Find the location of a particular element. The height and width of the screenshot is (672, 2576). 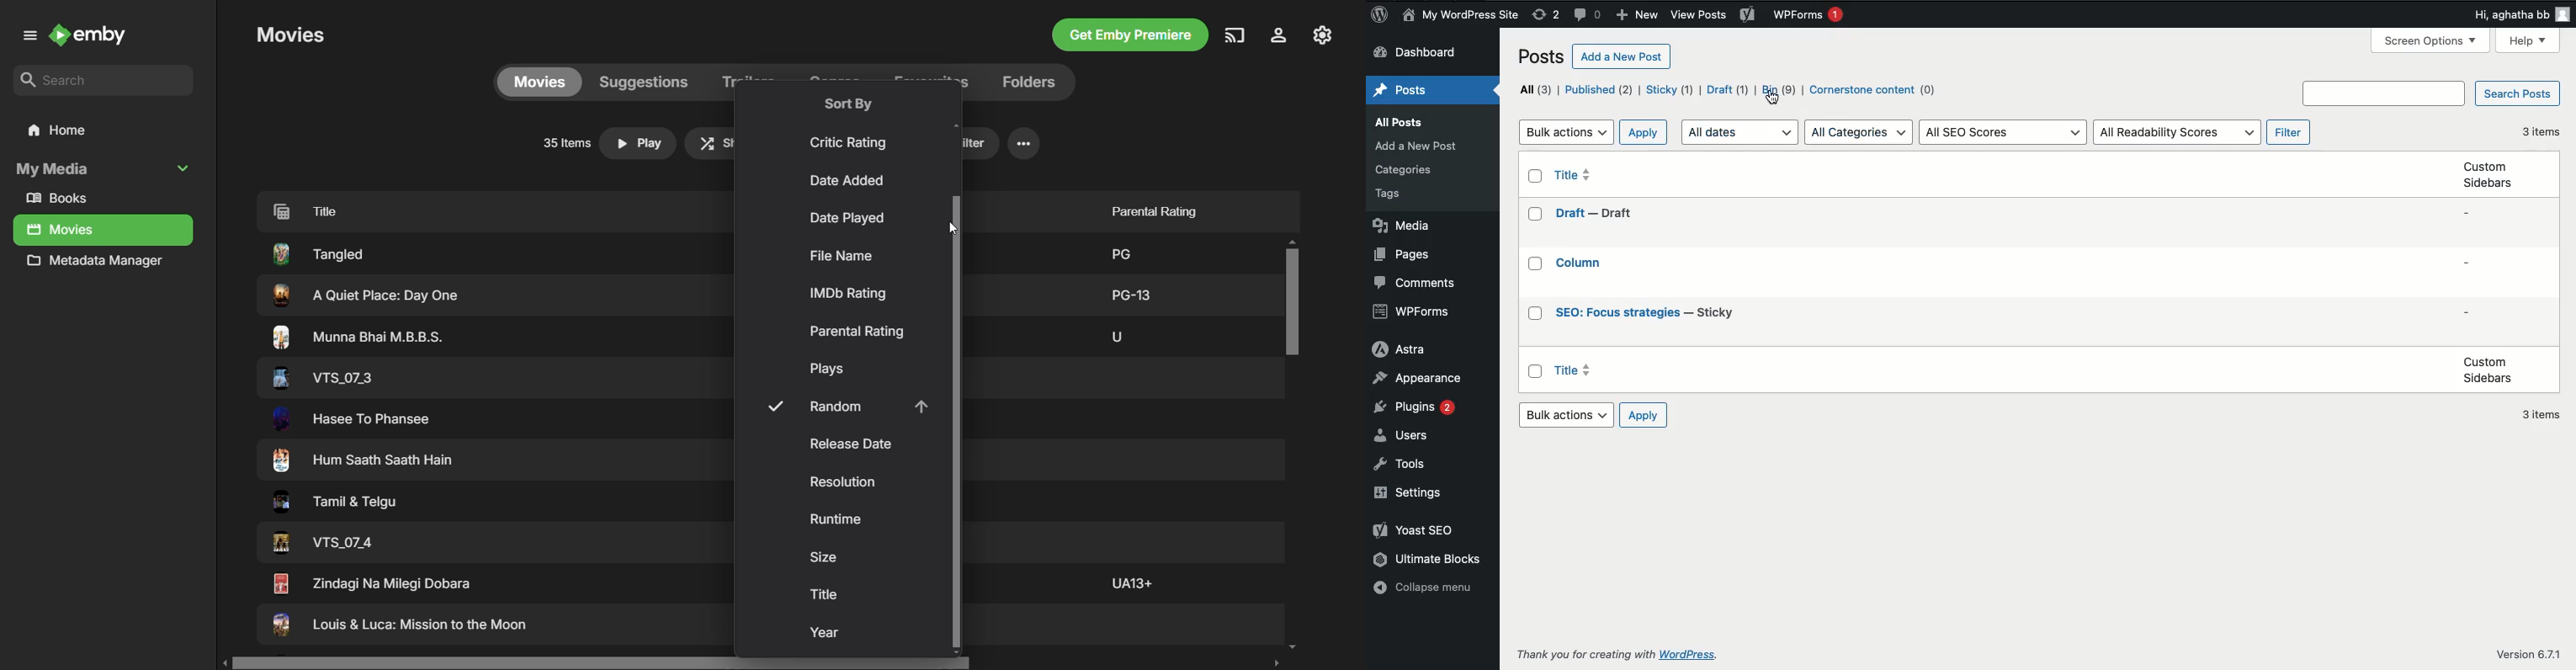

Settings is located at coordinates (1276, 37).